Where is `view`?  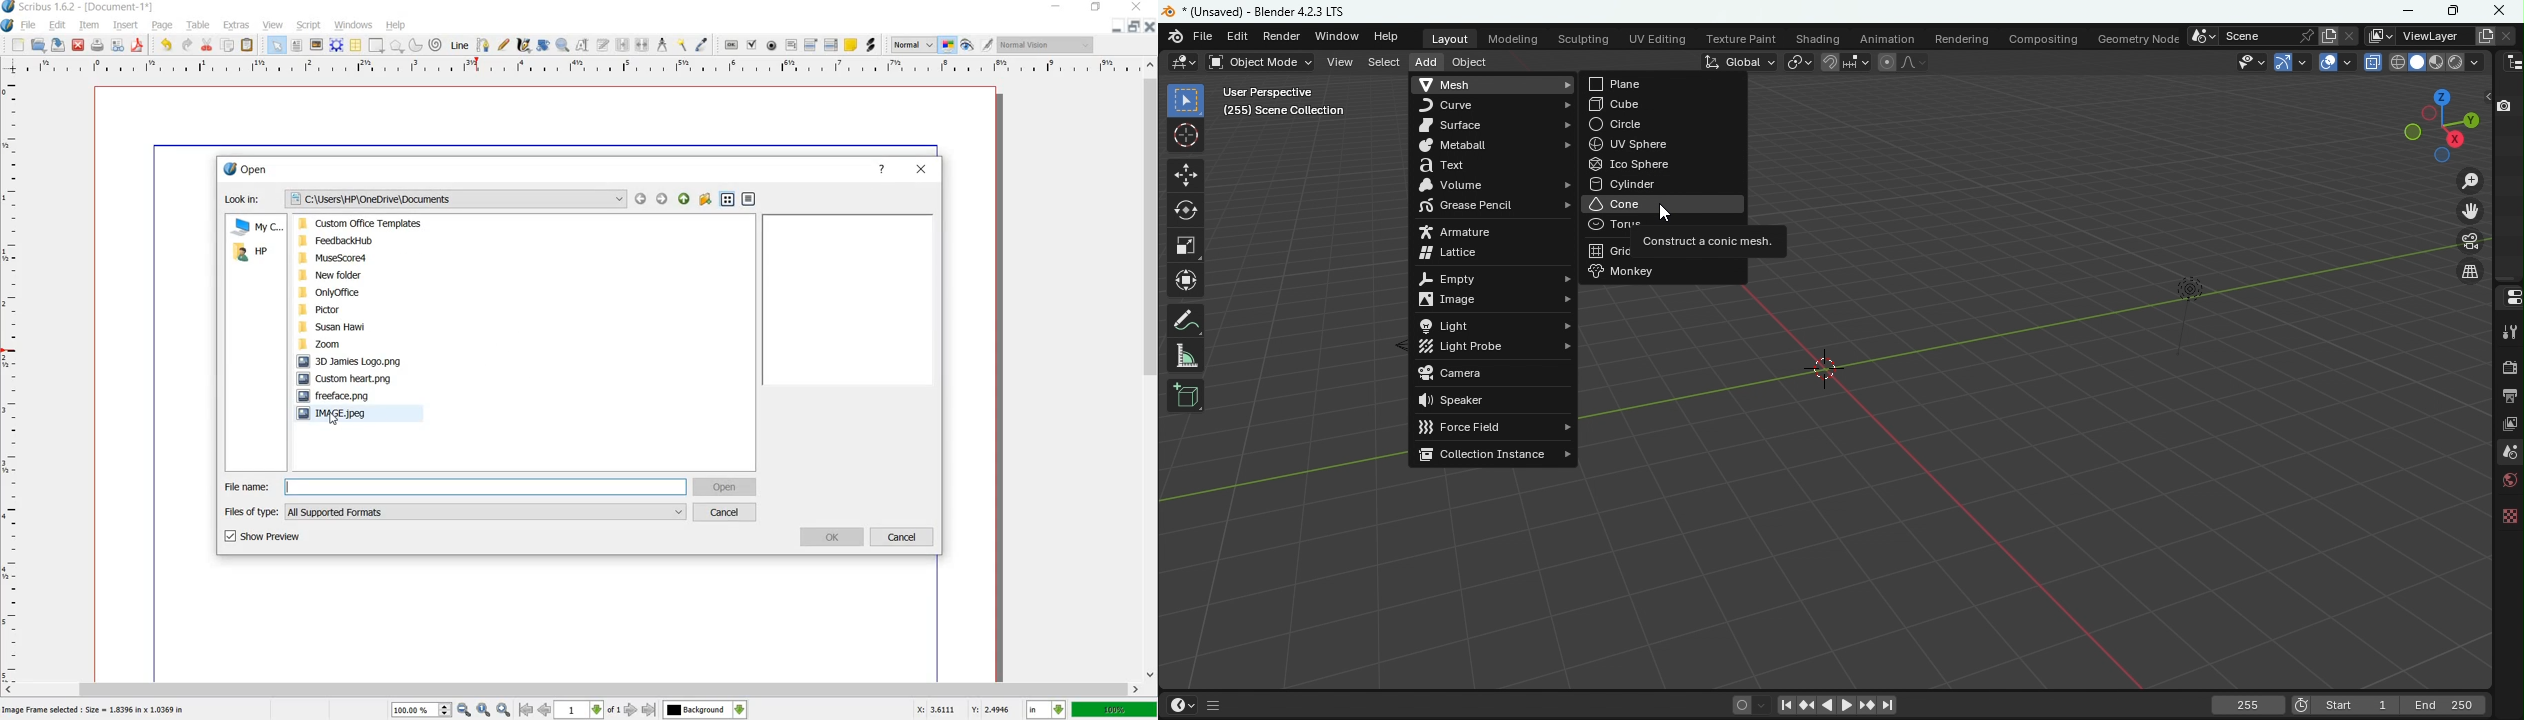
view is located at coordinates (273, 26).